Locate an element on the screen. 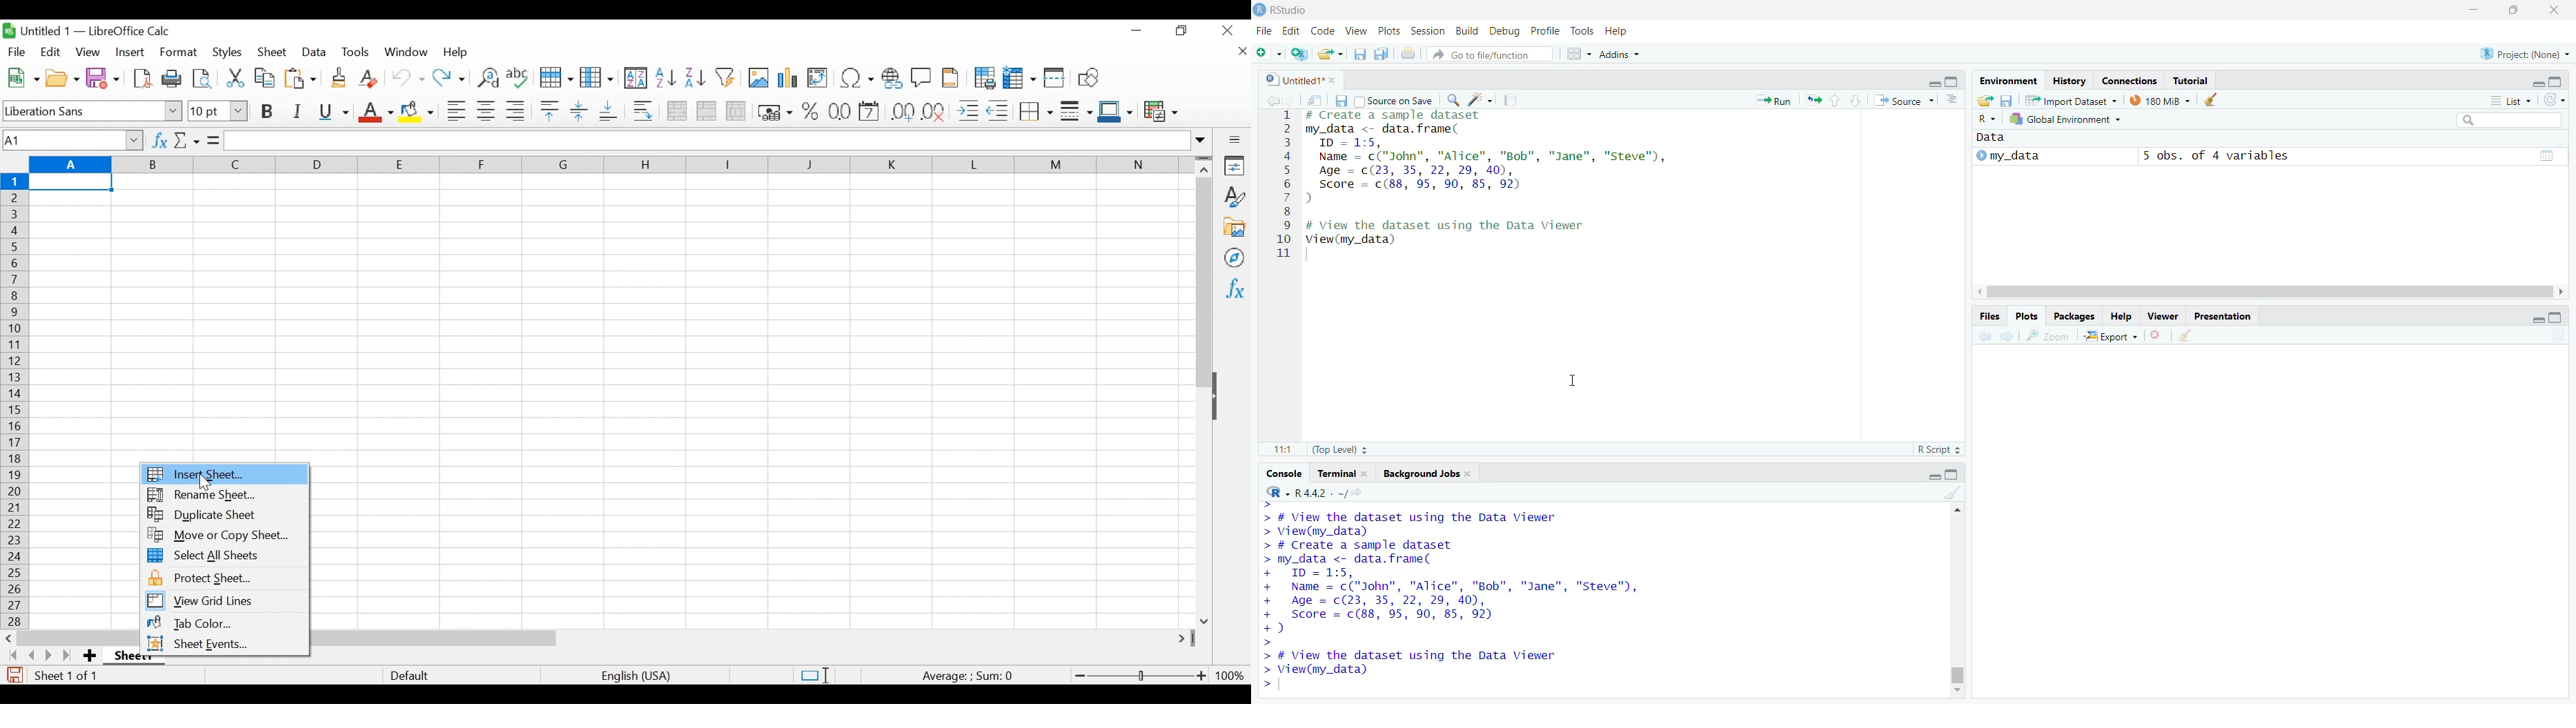  Undo is located at coordinates (407, 78).